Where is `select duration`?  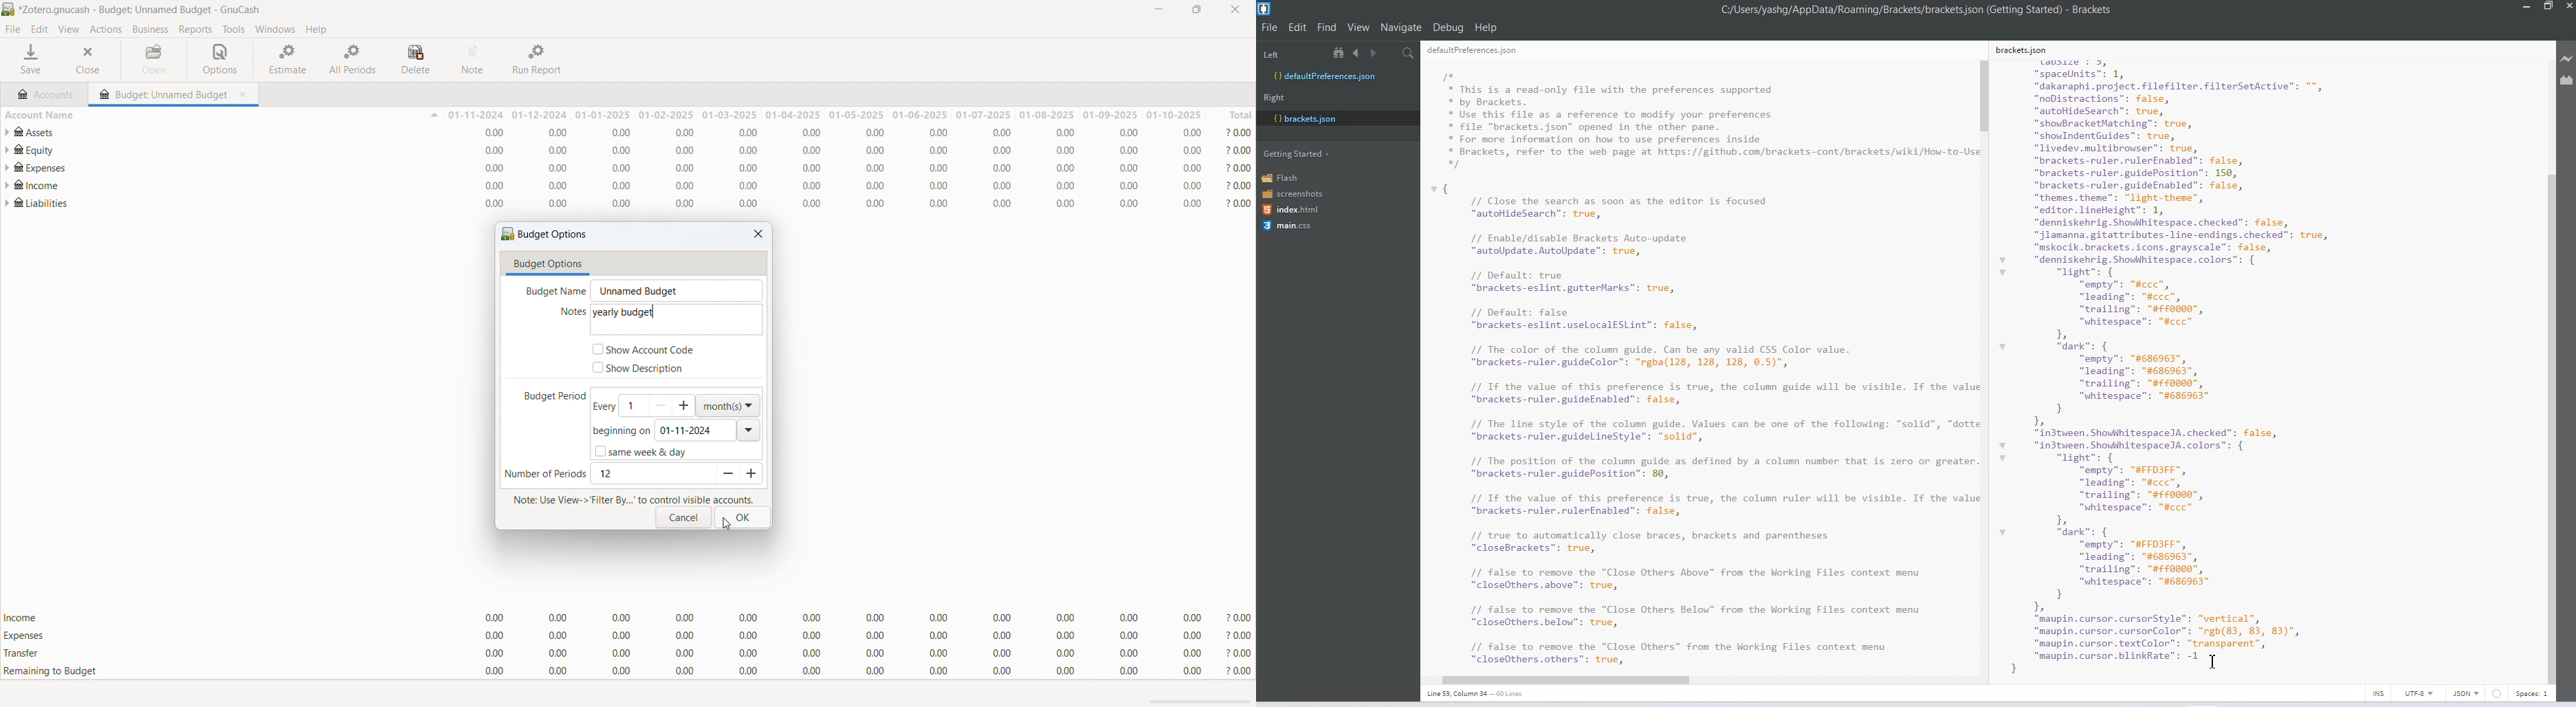 select duration is located at coordinates (728, 406).